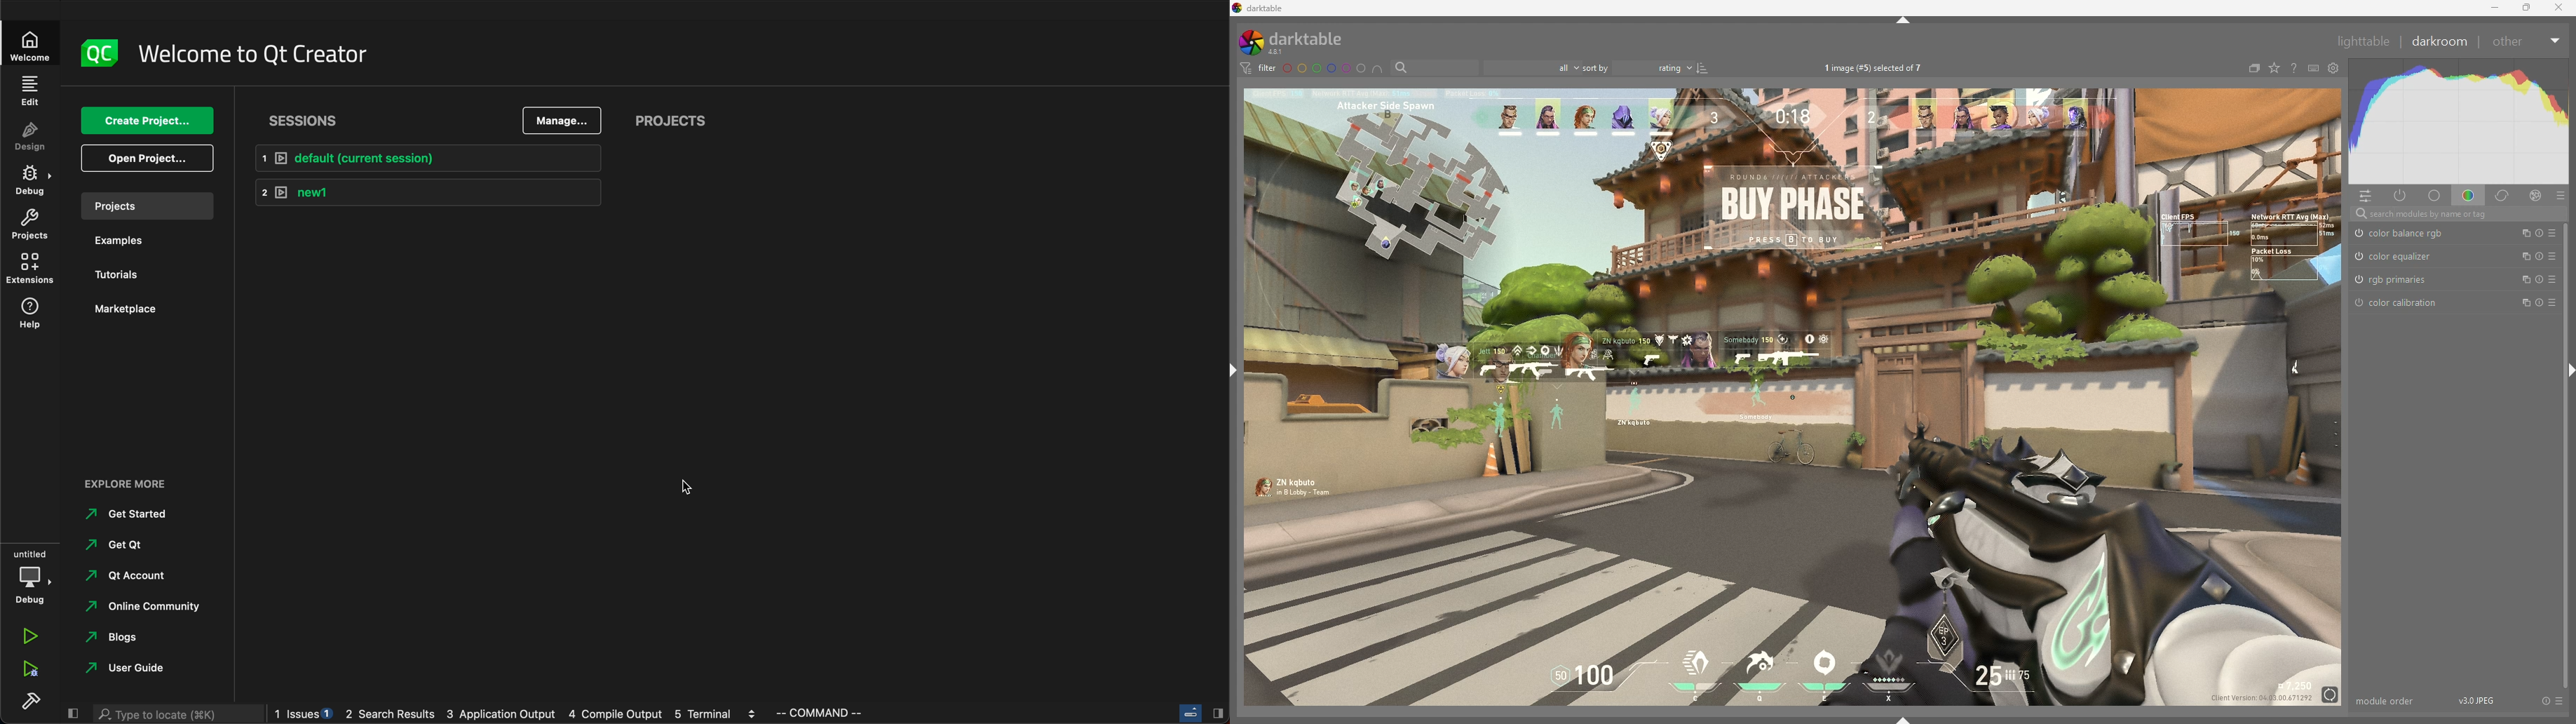 The image size is (2576, 728). I want to click on multiple instances action, so click(2523, 280).